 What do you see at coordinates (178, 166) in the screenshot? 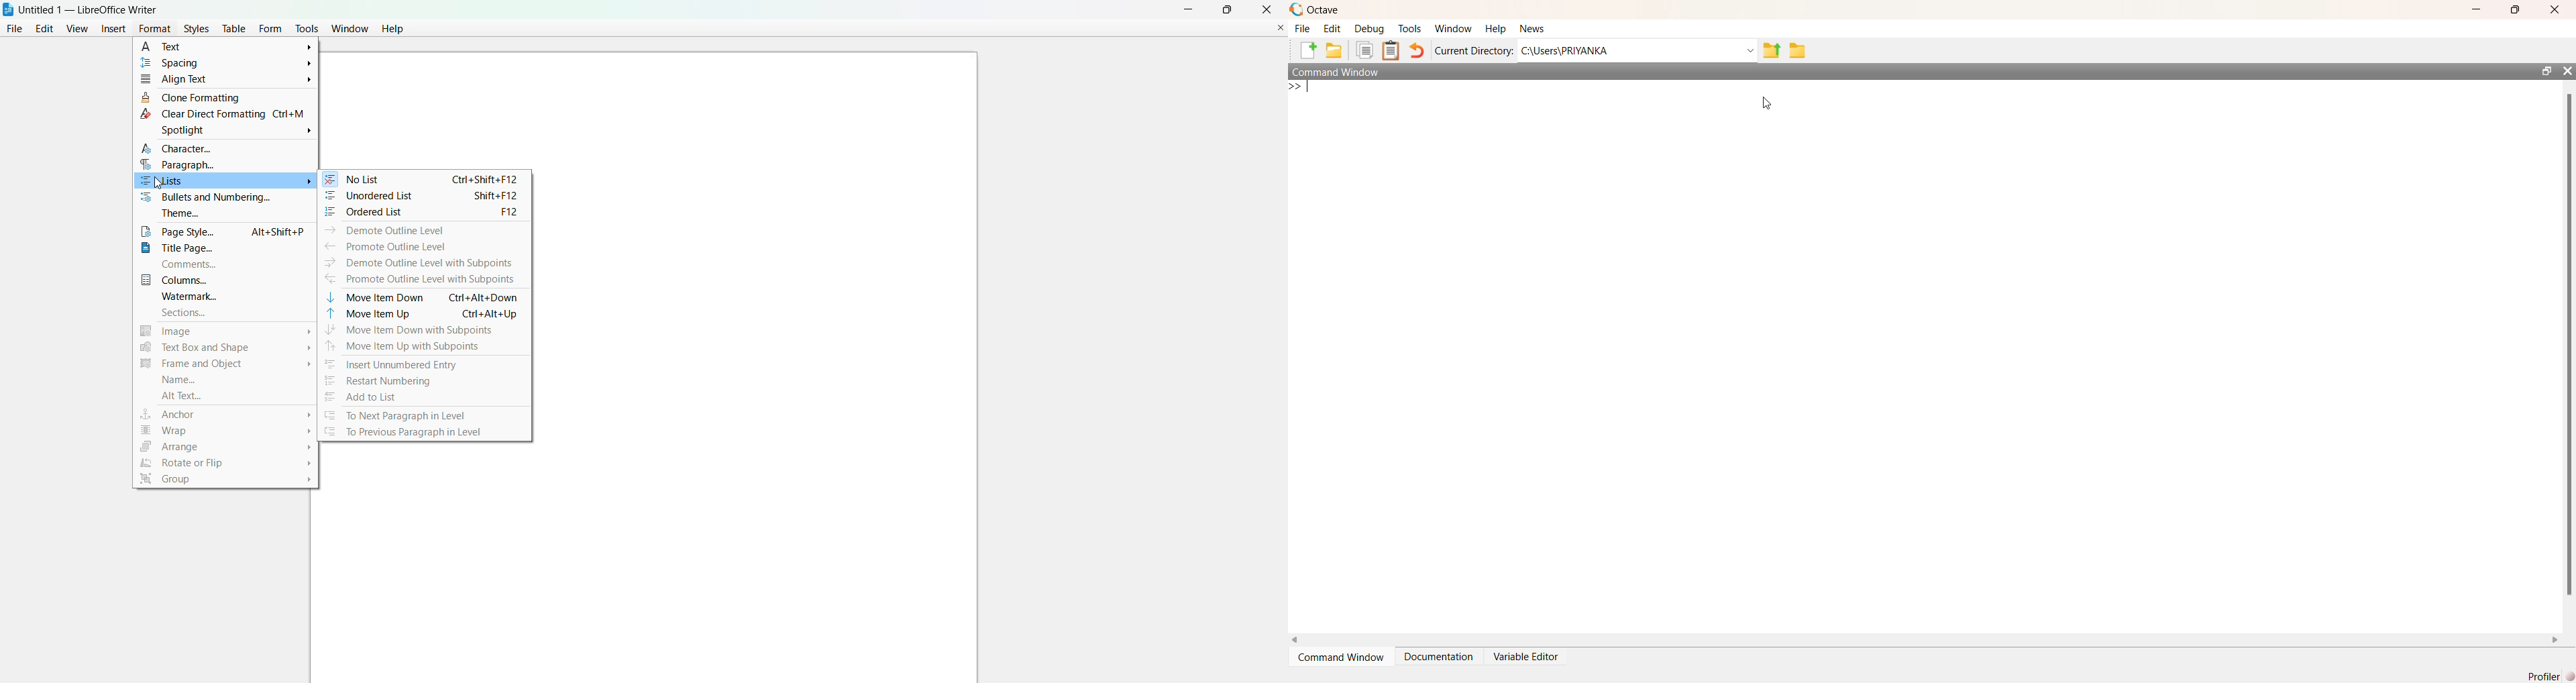
I see `paragraph` at bounding box center [178, 166].